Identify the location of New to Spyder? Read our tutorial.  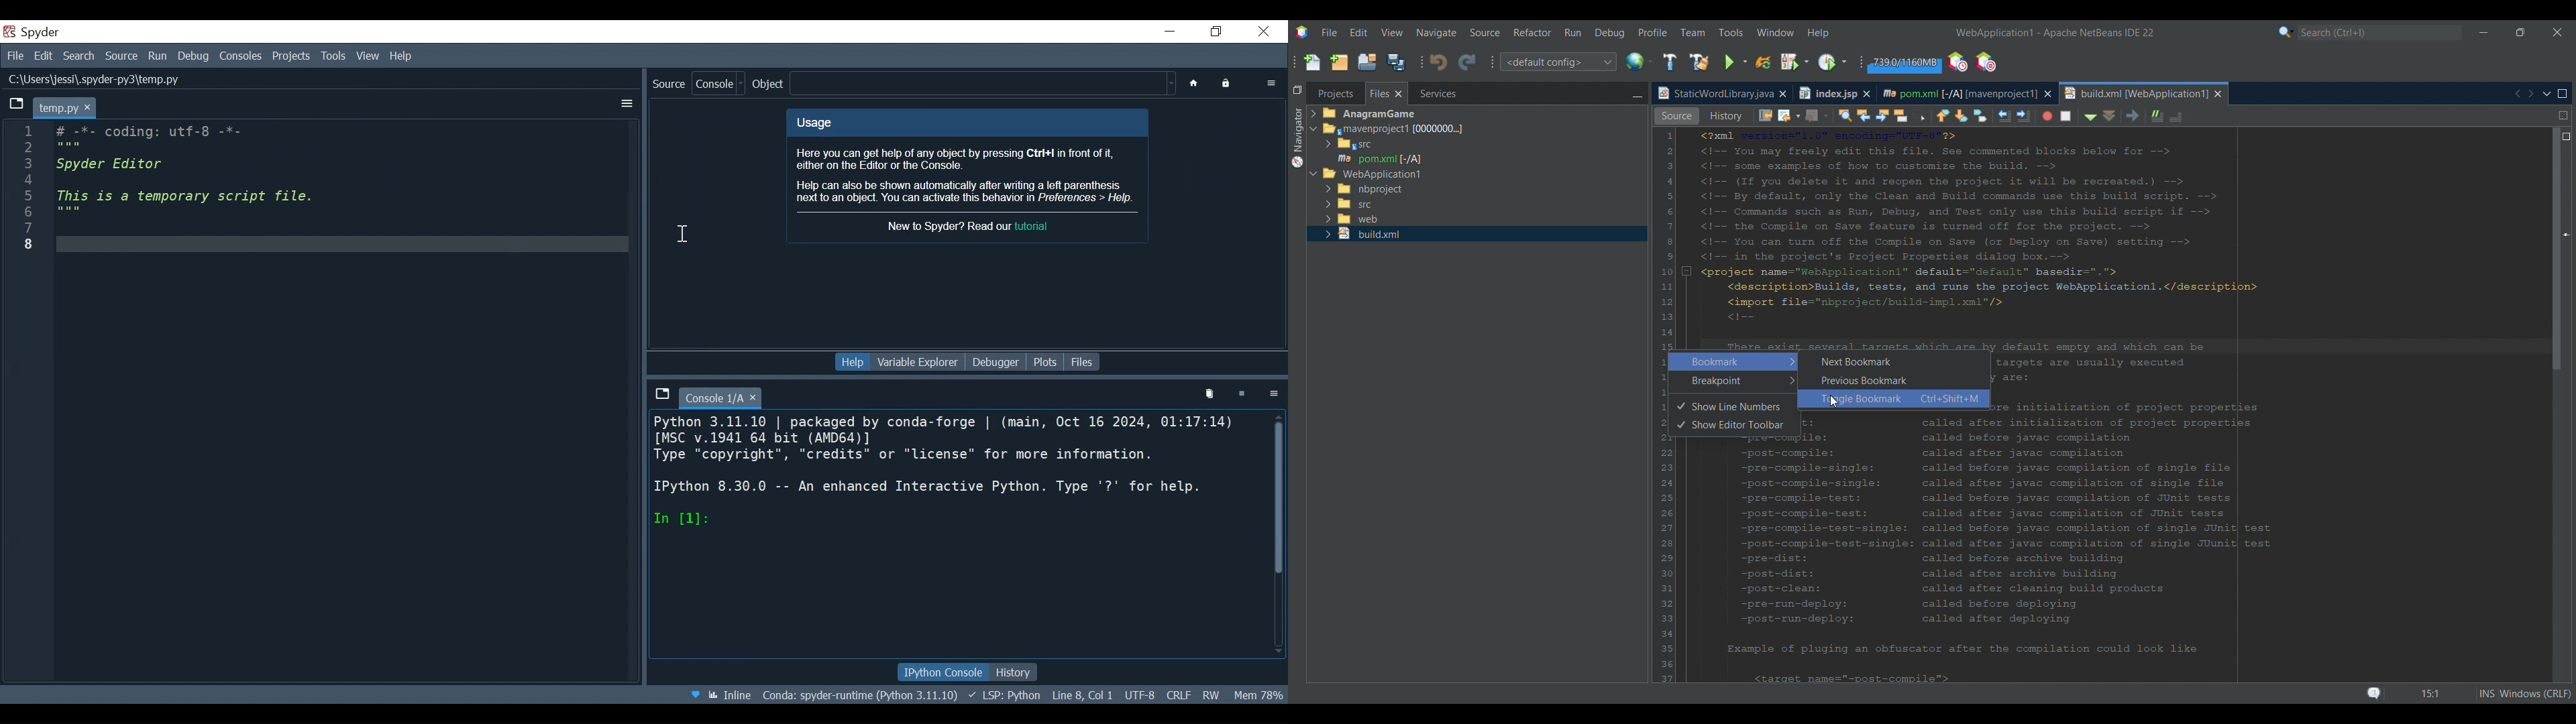
(969, 227).